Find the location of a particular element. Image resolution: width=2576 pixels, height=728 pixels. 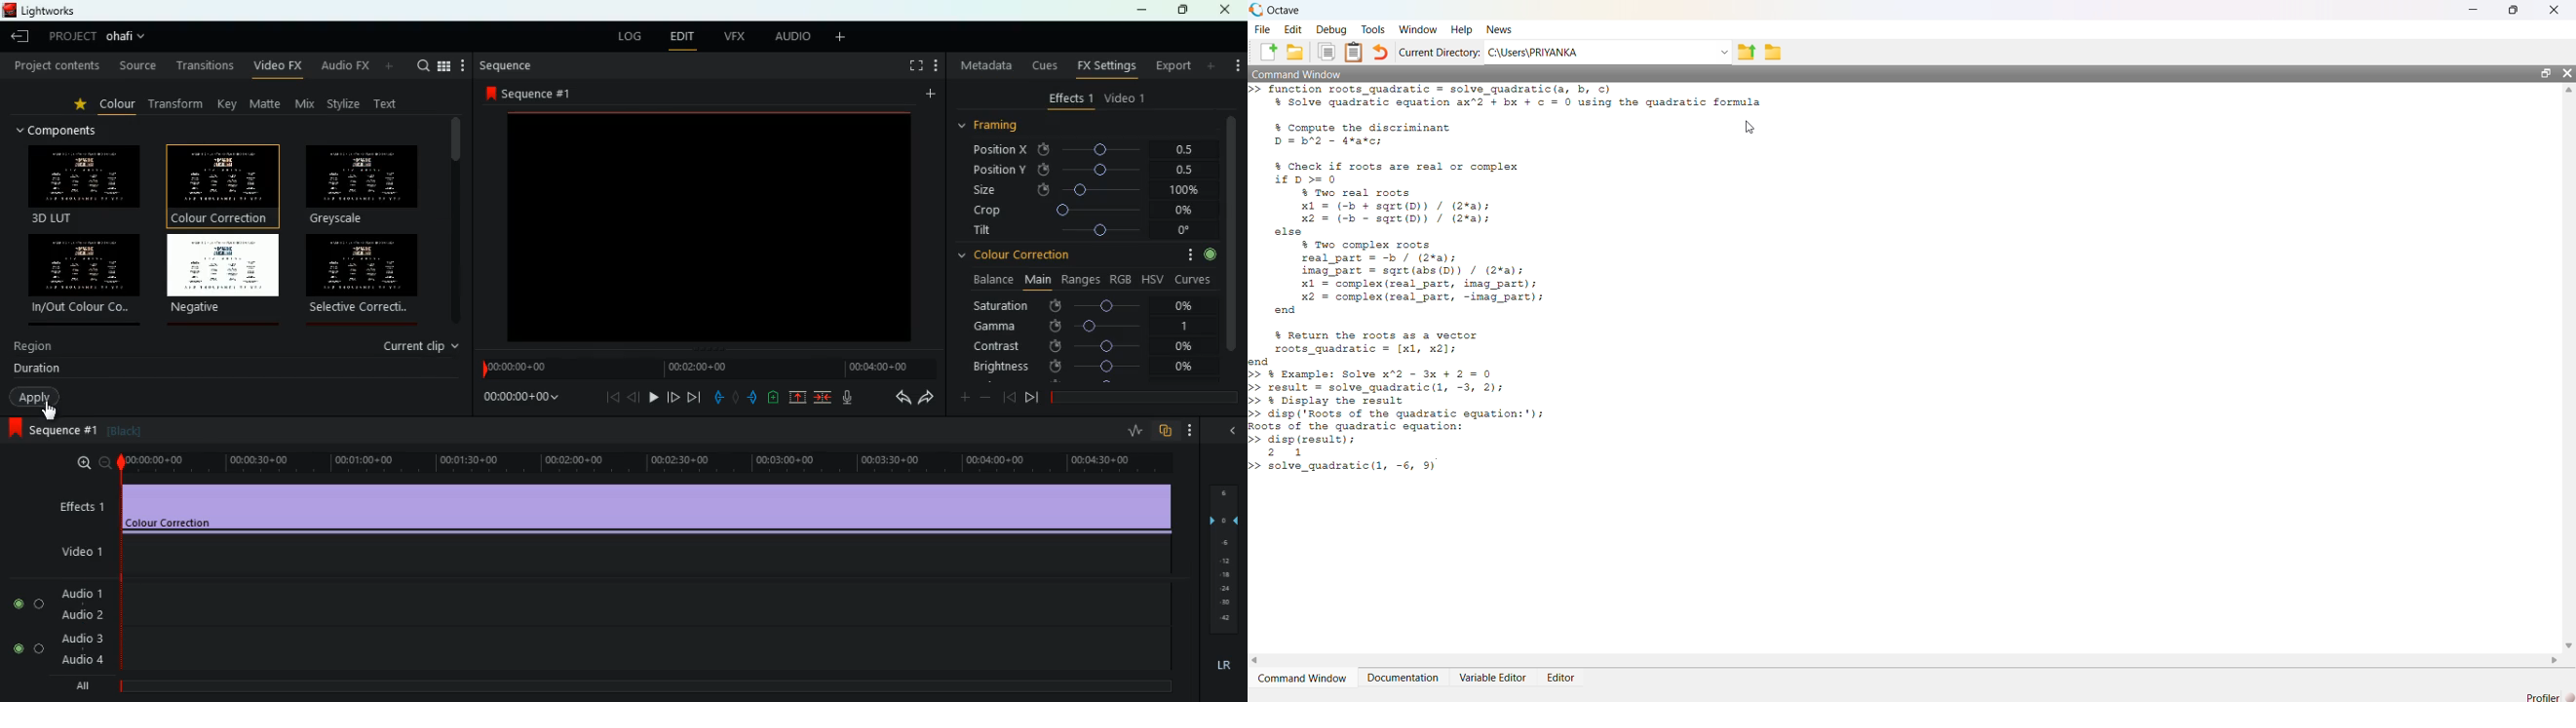

Debug is located at coordinates (1330, 28).